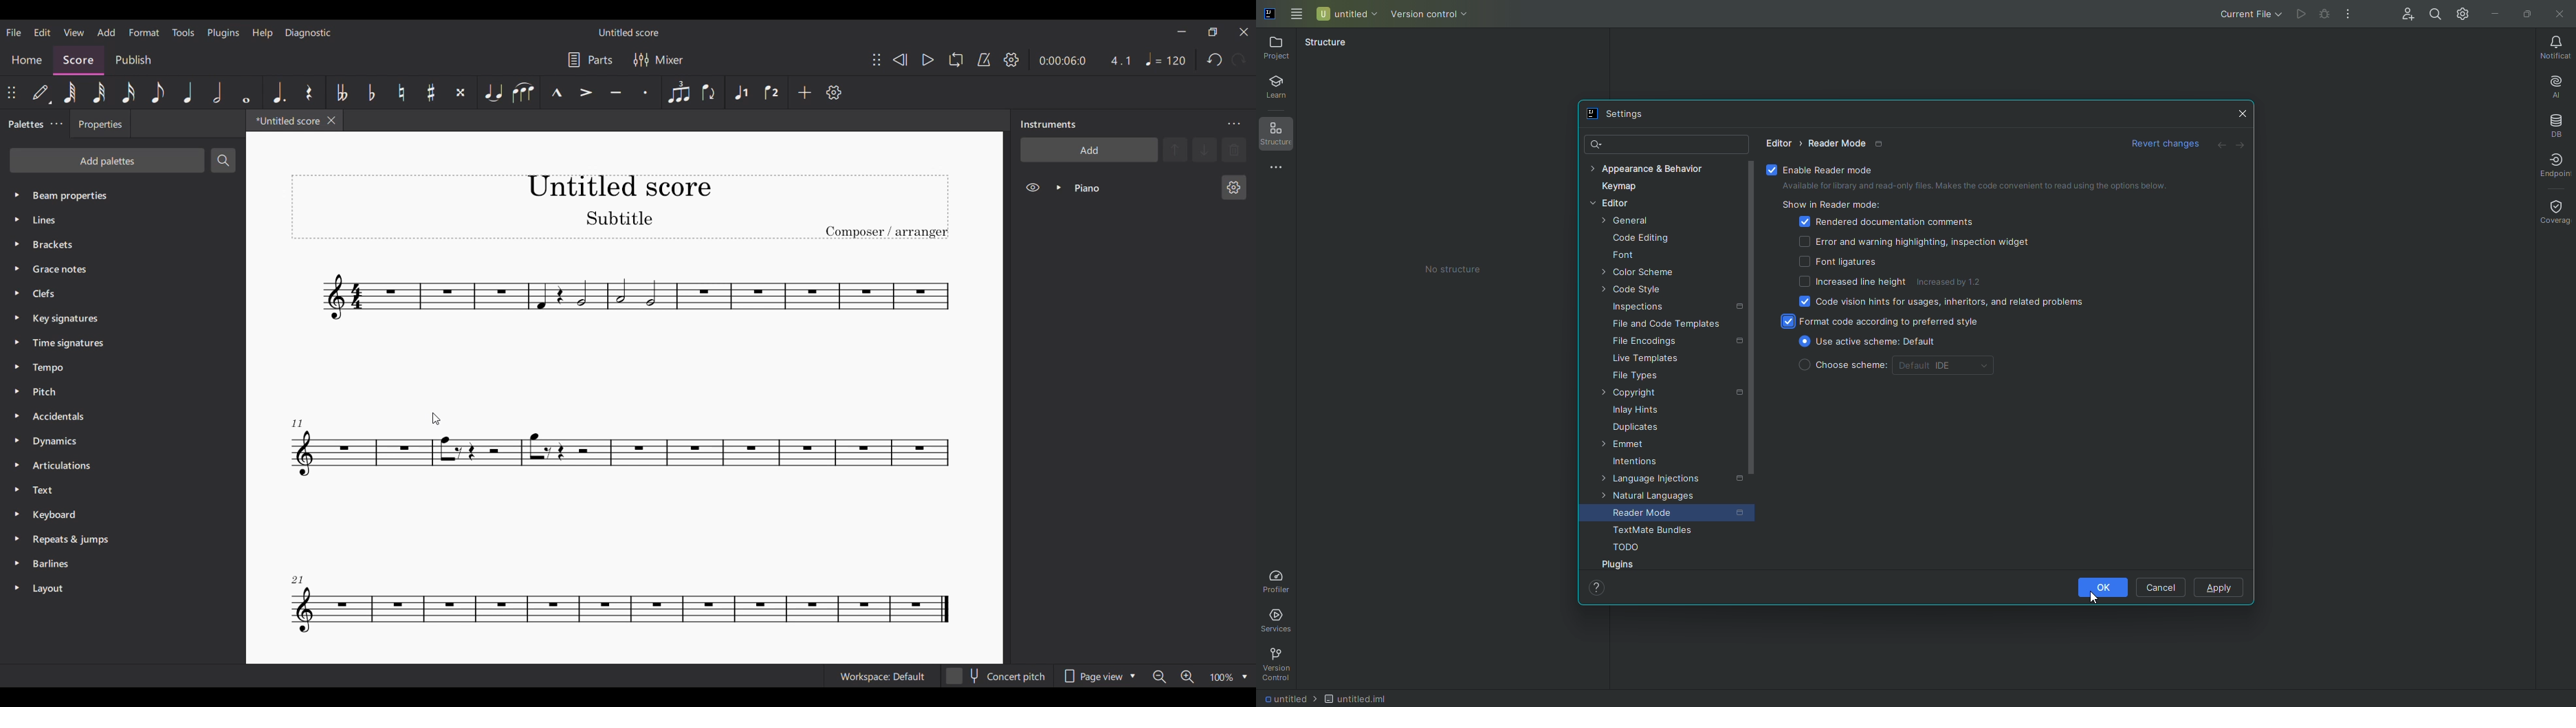 The width and height of the screenshot is (2576, 728). What do you see at coordinates (100, 124) in the screenshot?
I see `Properties panel` at bounding box center [100, 124].